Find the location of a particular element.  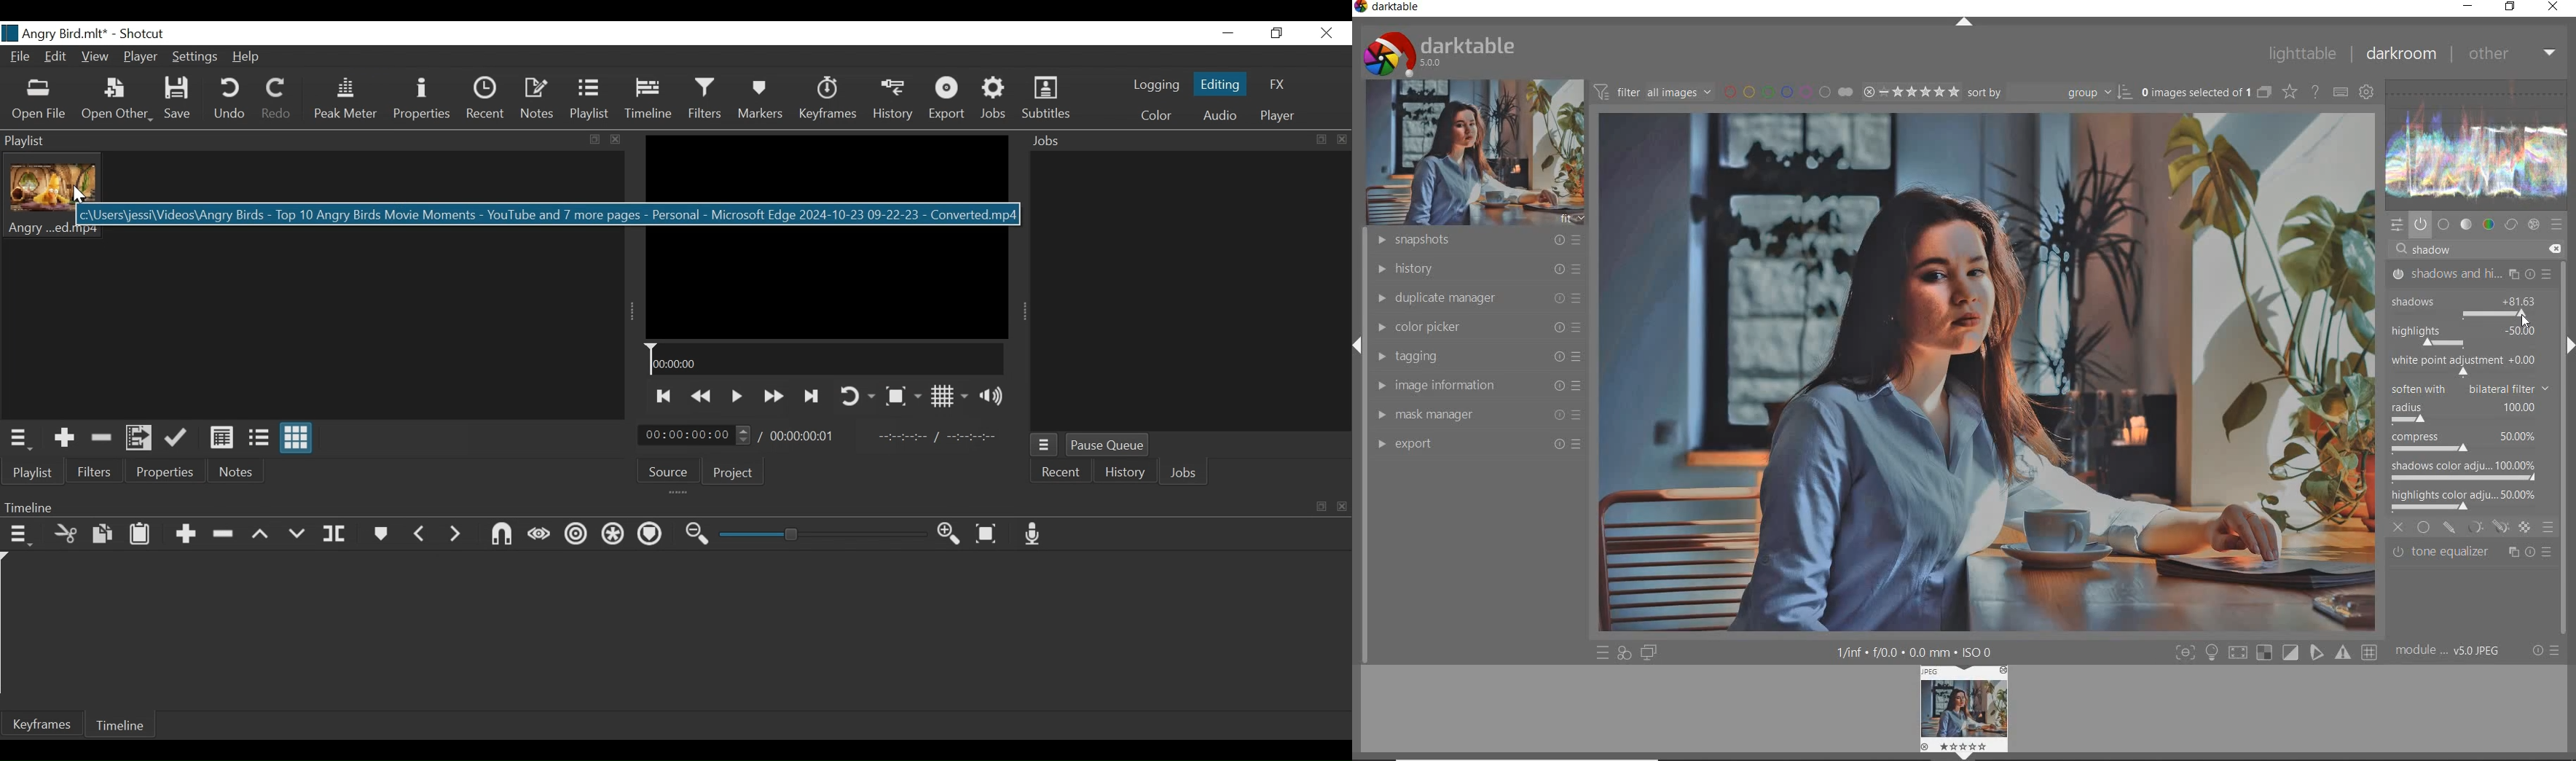

History is located at coordinates (892, 99).